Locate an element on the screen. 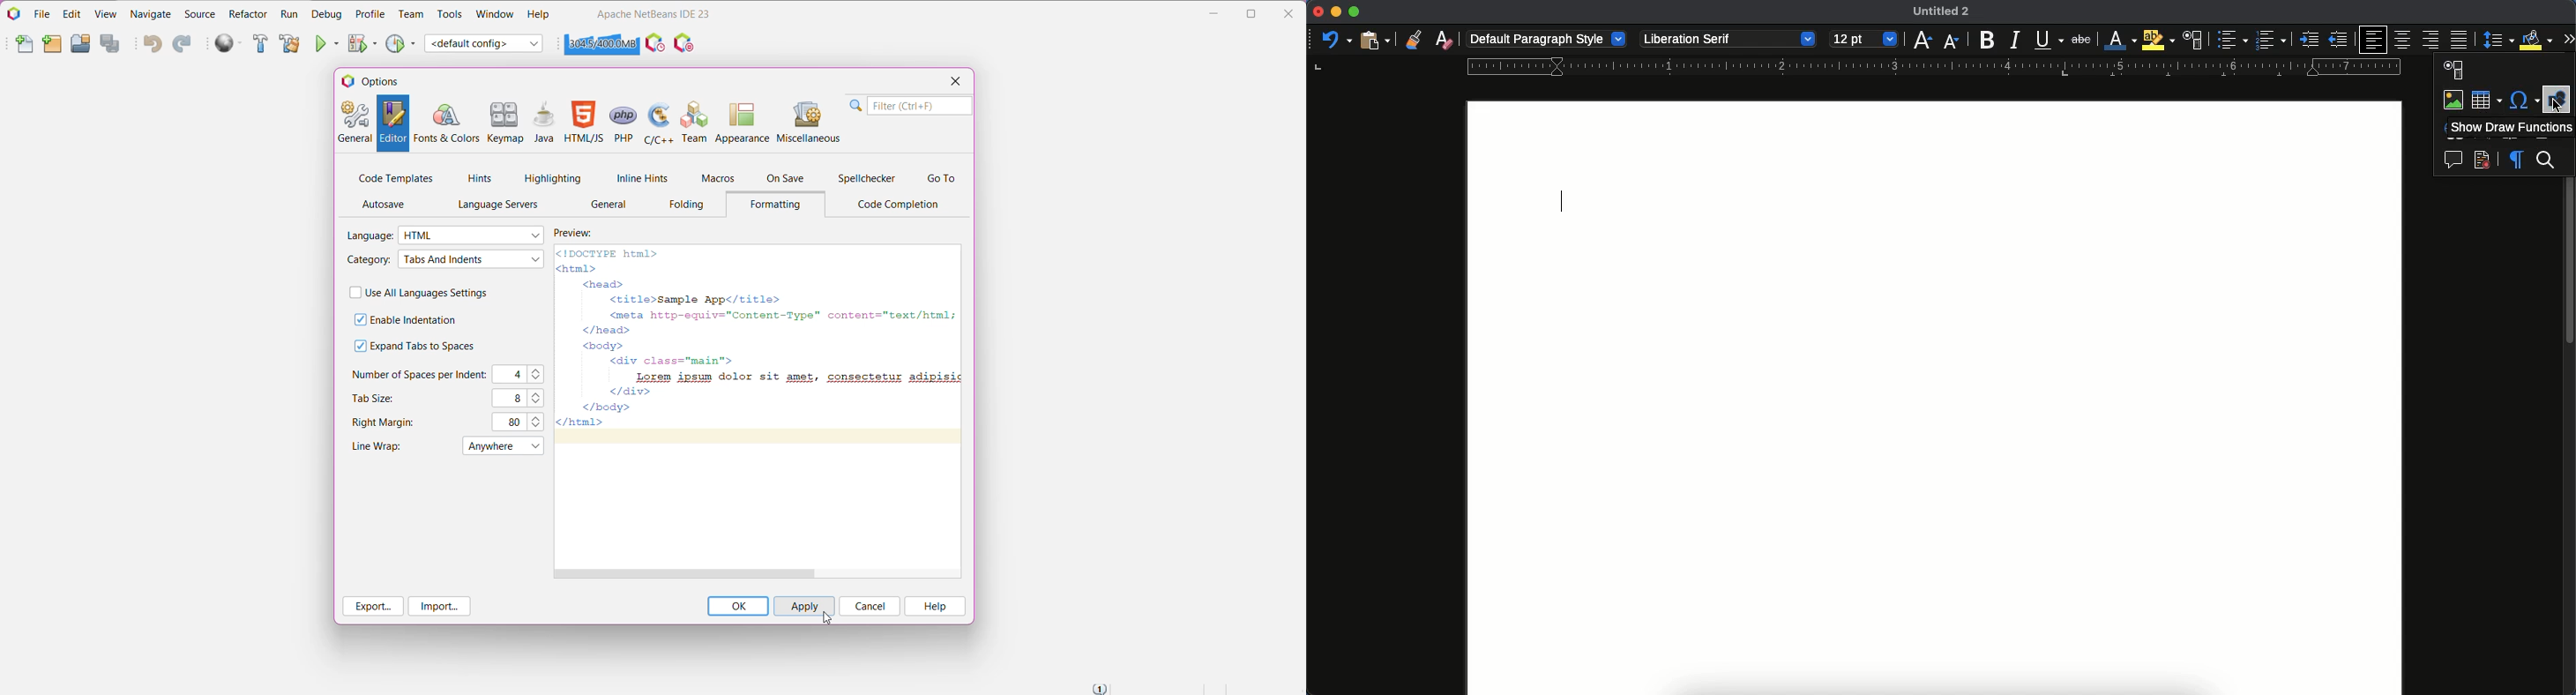 The image size is (2576, 700). paragraph is located at coordinates (2516, 161).